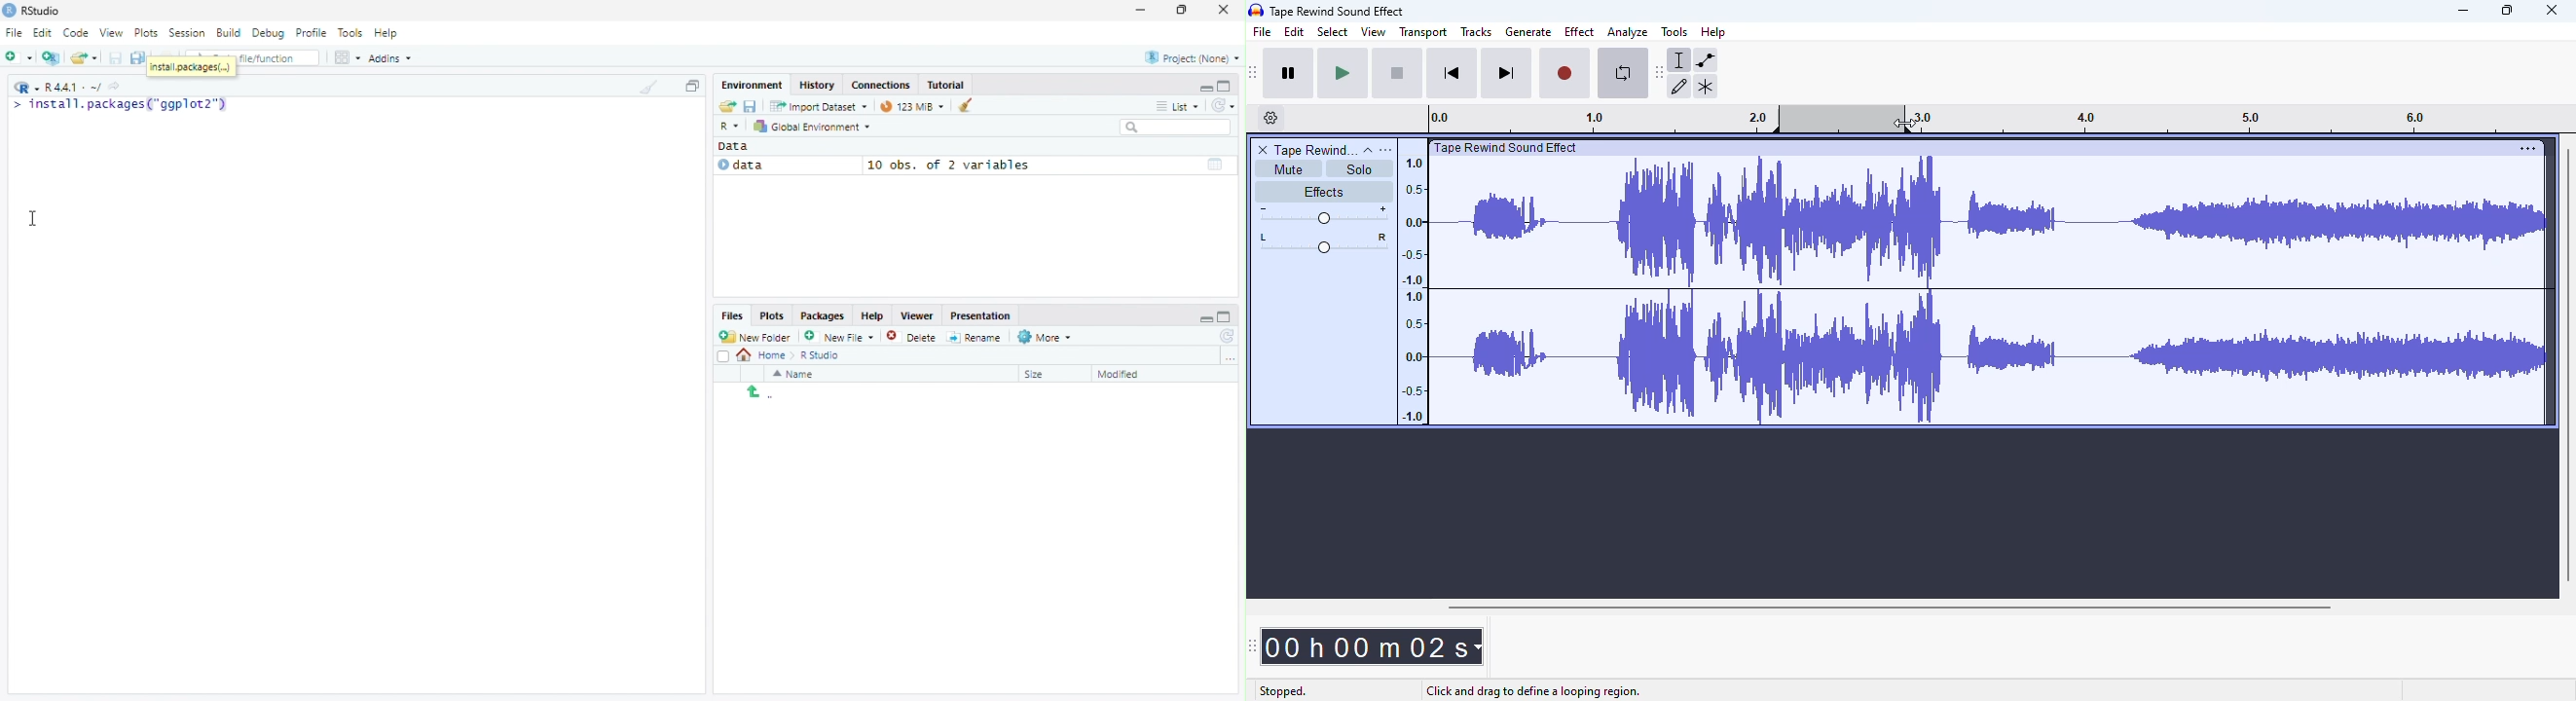 The image size is (2576, 728). What do you see at coordinates (739, 146) in the screenshot?
I see `Data` at bounding box center [739, 146].